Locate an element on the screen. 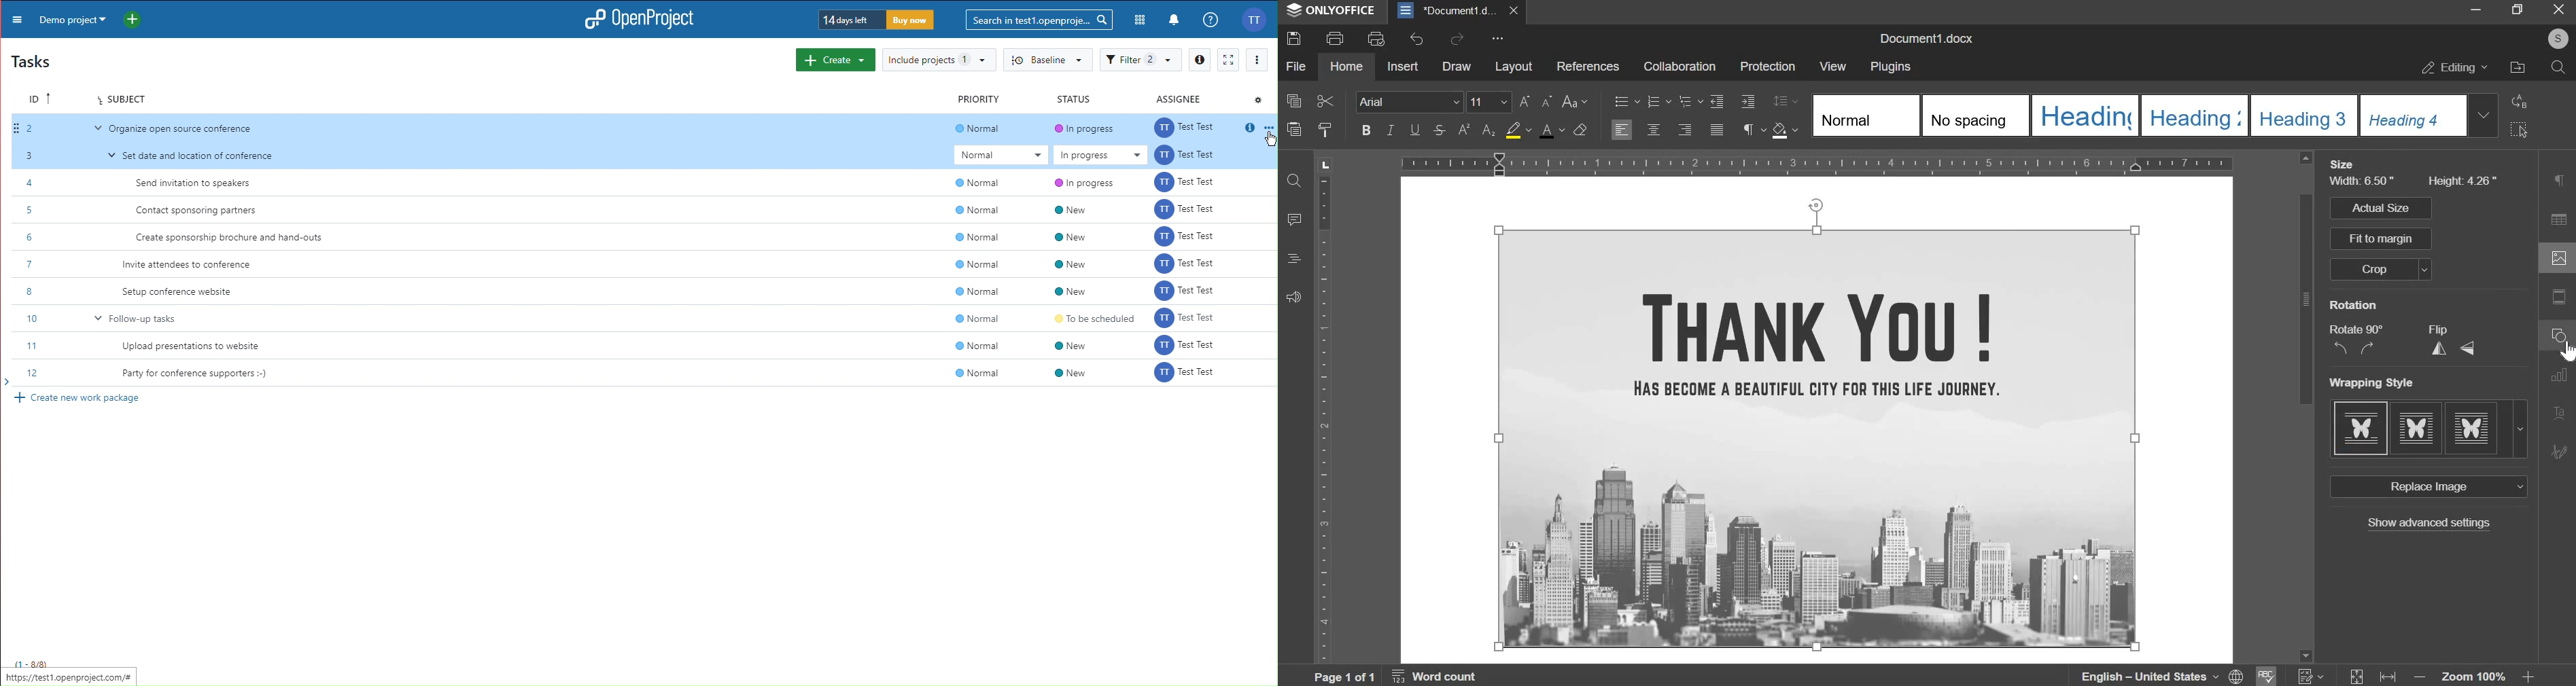 This screenshot has width=2576, height=700. Fullscreen is located at coordinates (1228, 60).